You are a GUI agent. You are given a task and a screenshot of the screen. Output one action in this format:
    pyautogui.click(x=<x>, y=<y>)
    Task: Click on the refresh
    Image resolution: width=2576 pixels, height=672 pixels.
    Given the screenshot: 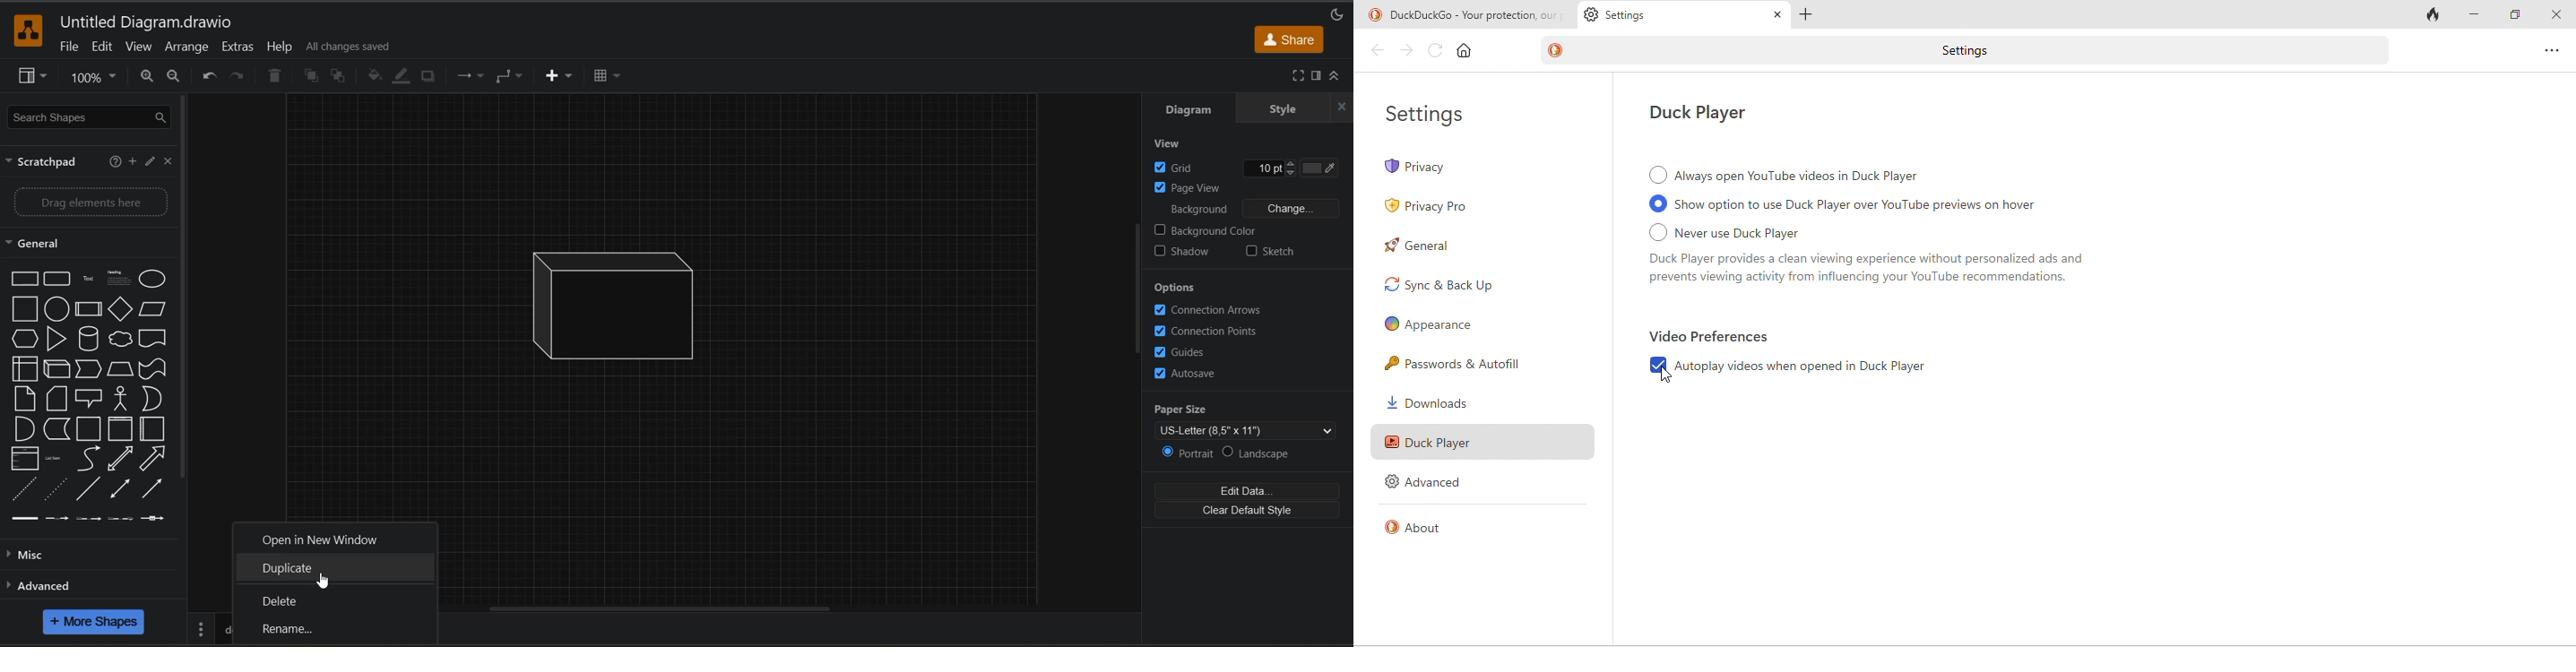 What is the action you would take?
    pyautogui.click(x=1436, y=50)
    